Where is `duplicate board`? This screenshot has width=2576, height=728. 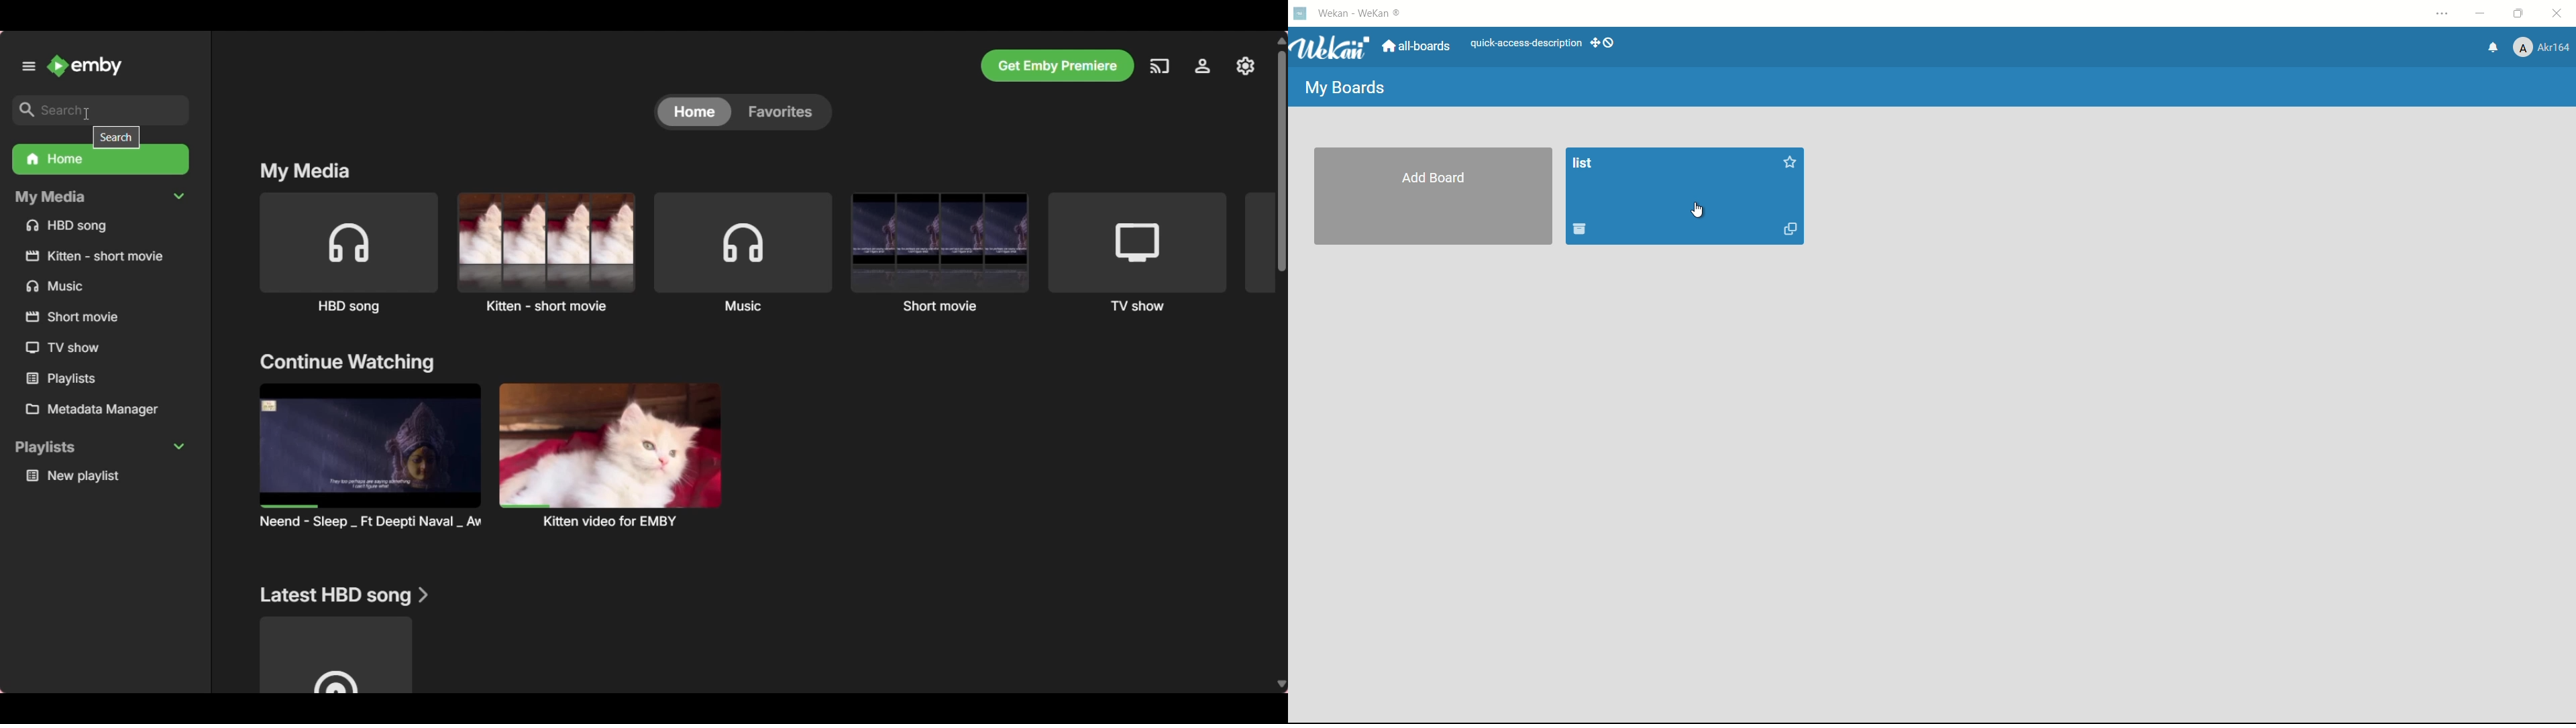
duplicate board is located at coordinates (1792, 230).